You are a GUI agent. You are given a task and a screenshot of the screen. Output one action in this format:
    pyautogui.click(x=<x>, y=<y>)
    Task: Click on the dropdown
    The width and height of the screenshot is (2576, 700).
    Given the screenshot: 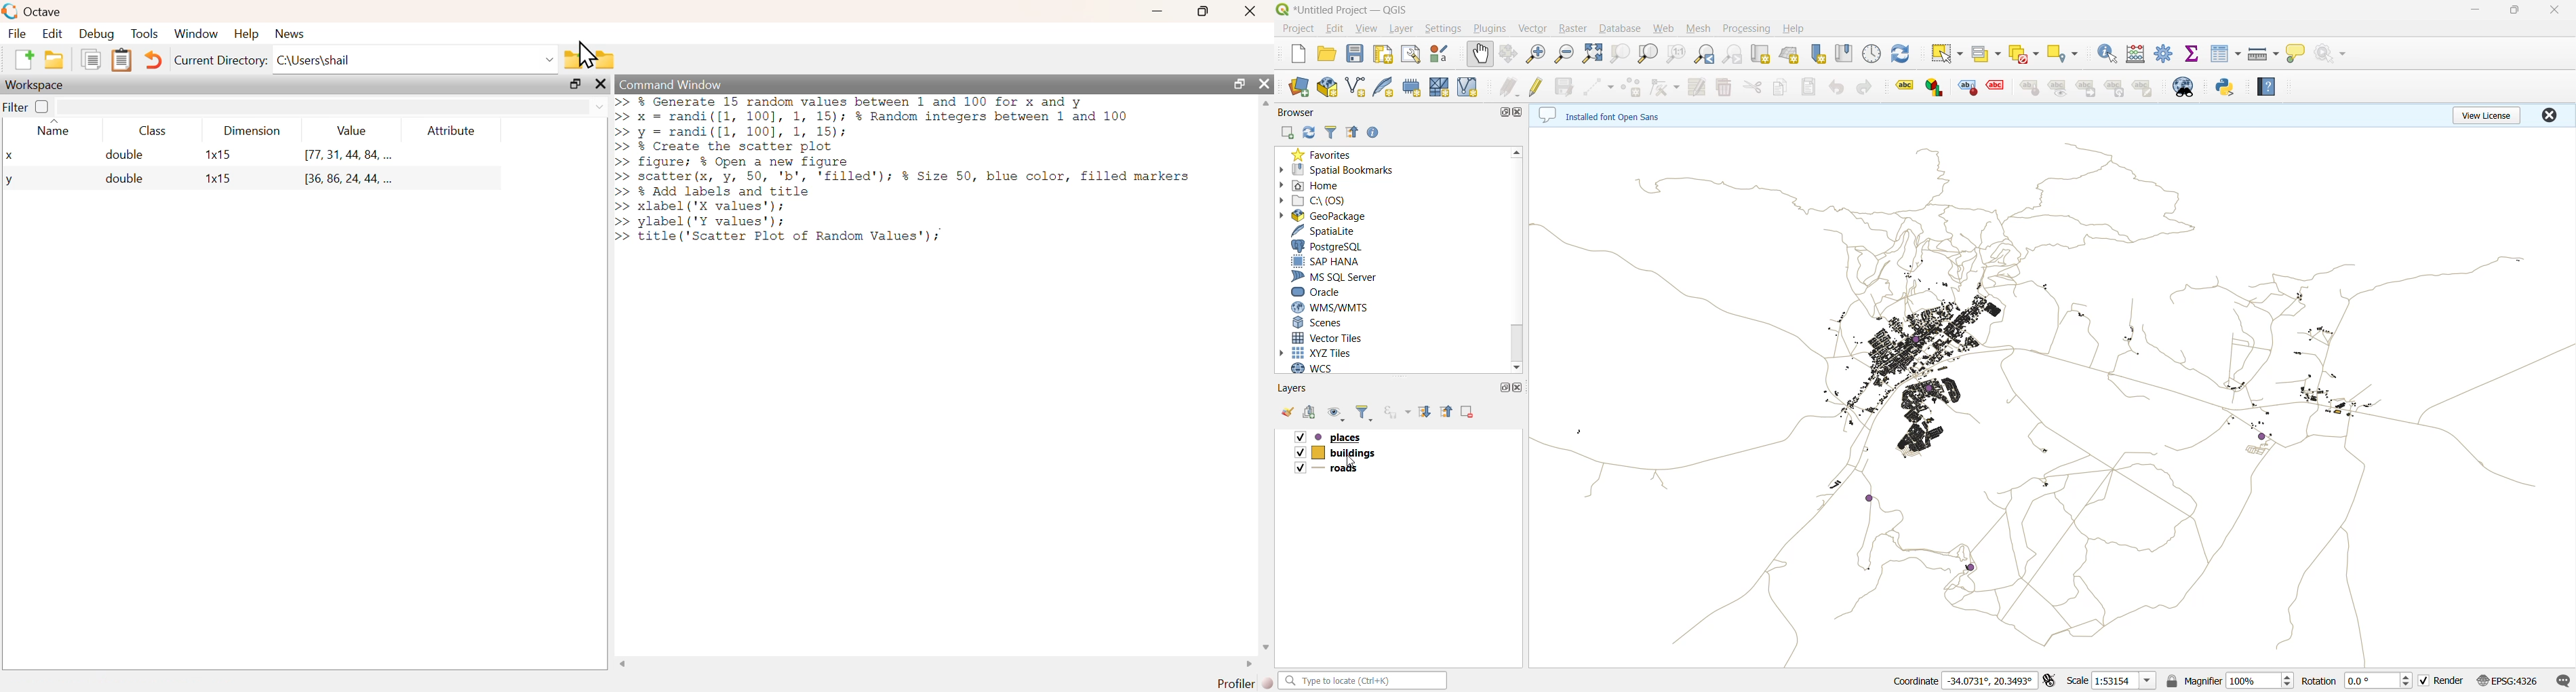 What is the action you would take?
    pyautogui.click(x=547, y=59)
    